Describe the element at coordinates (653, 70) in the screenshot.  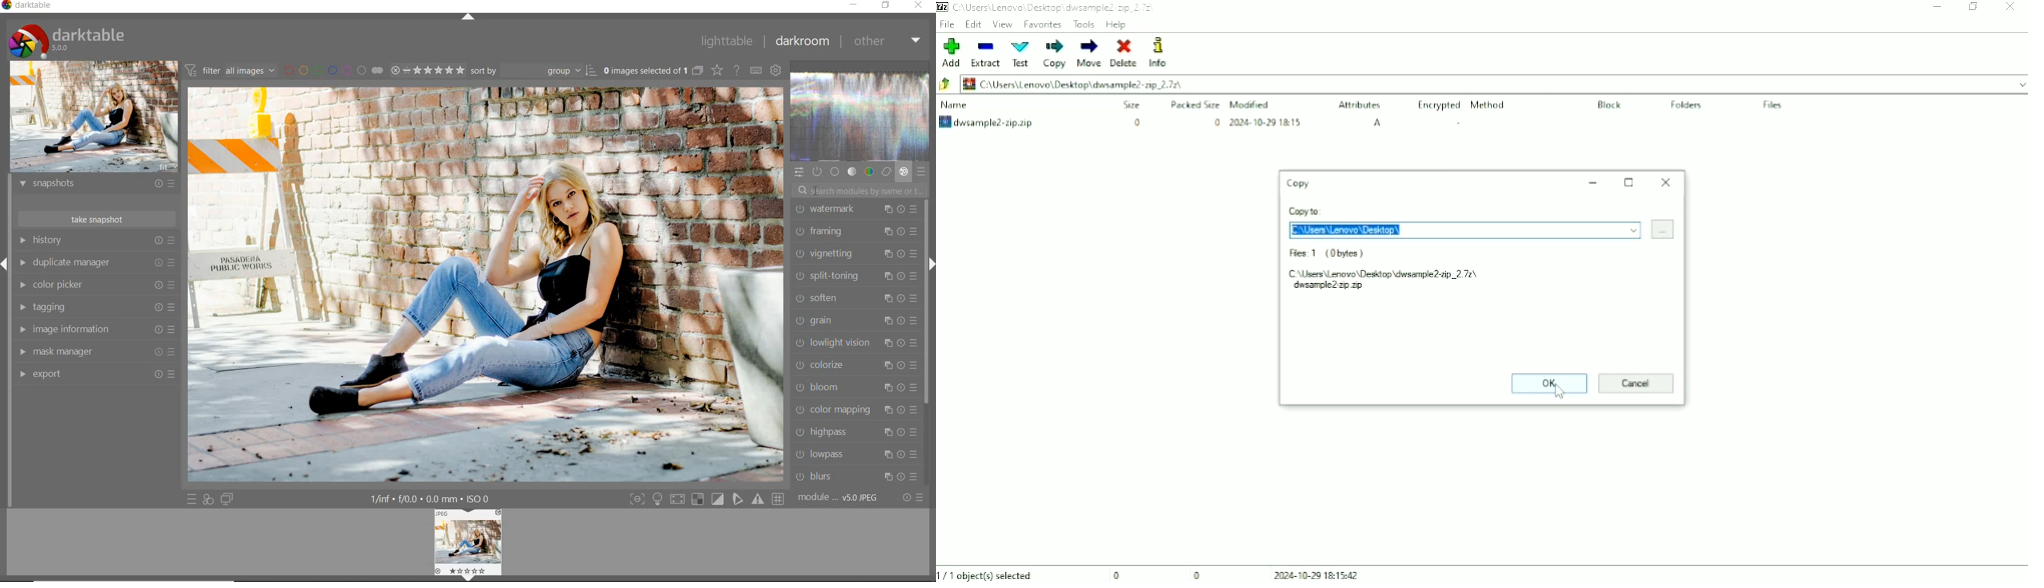
I see `expand grouped images` at that location.